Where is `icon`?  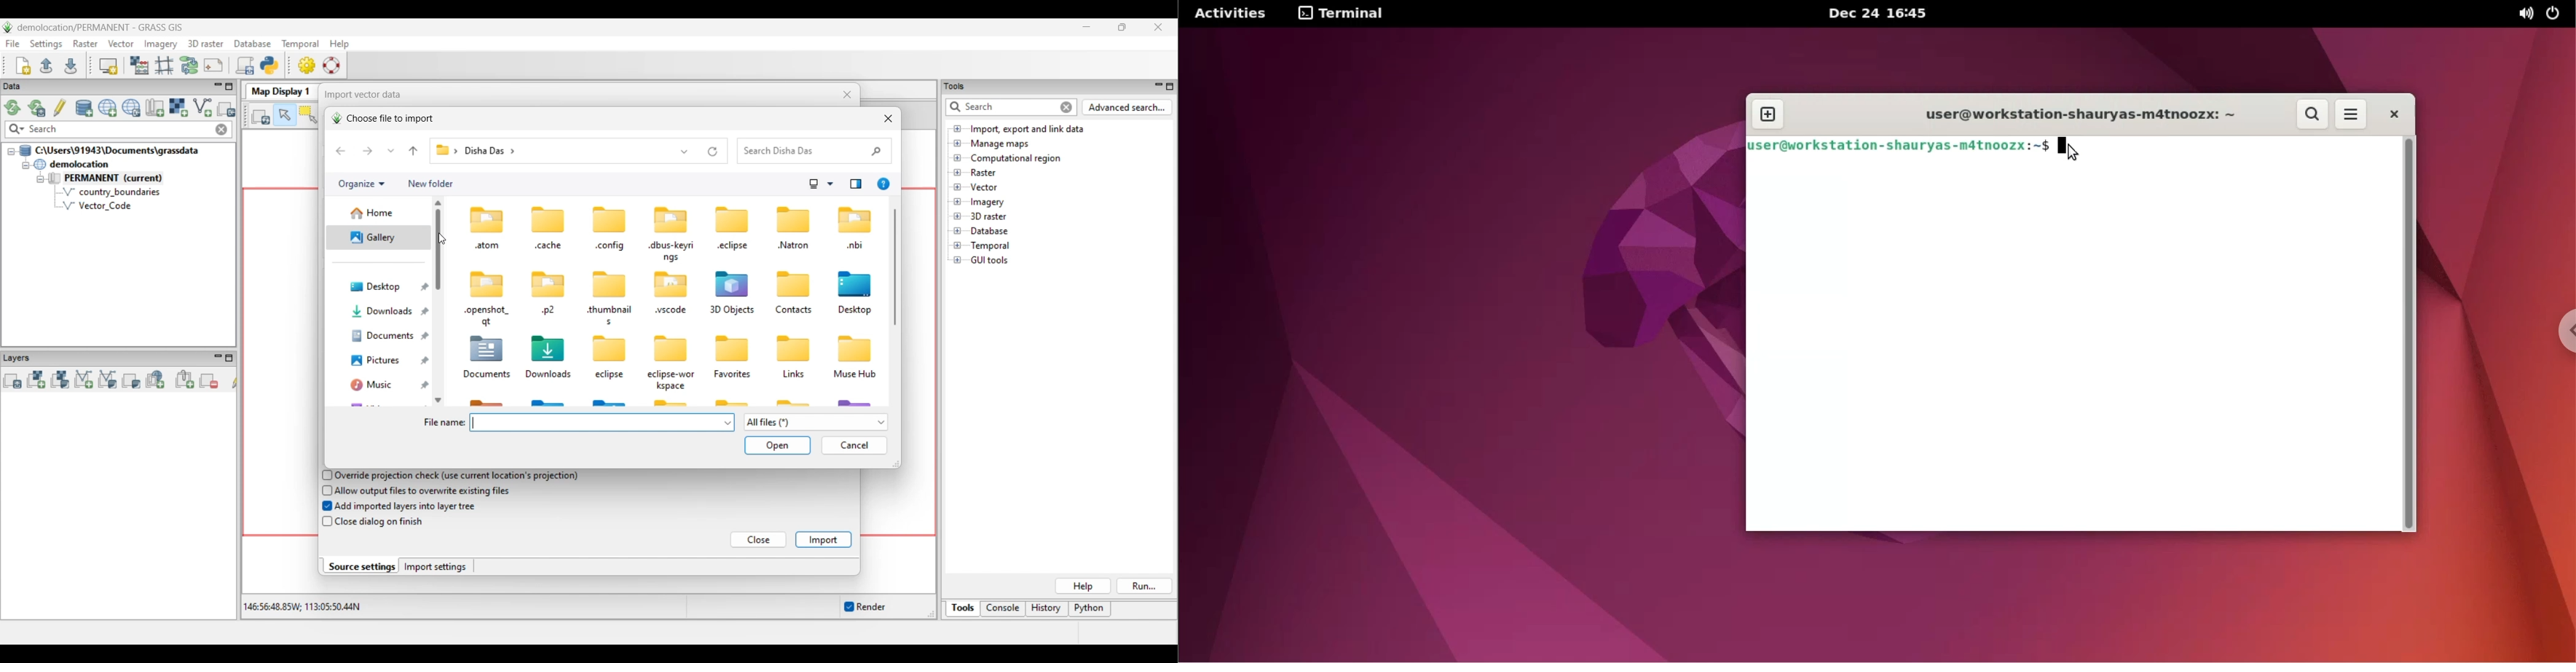
icon is located at coordinates (732, 219).